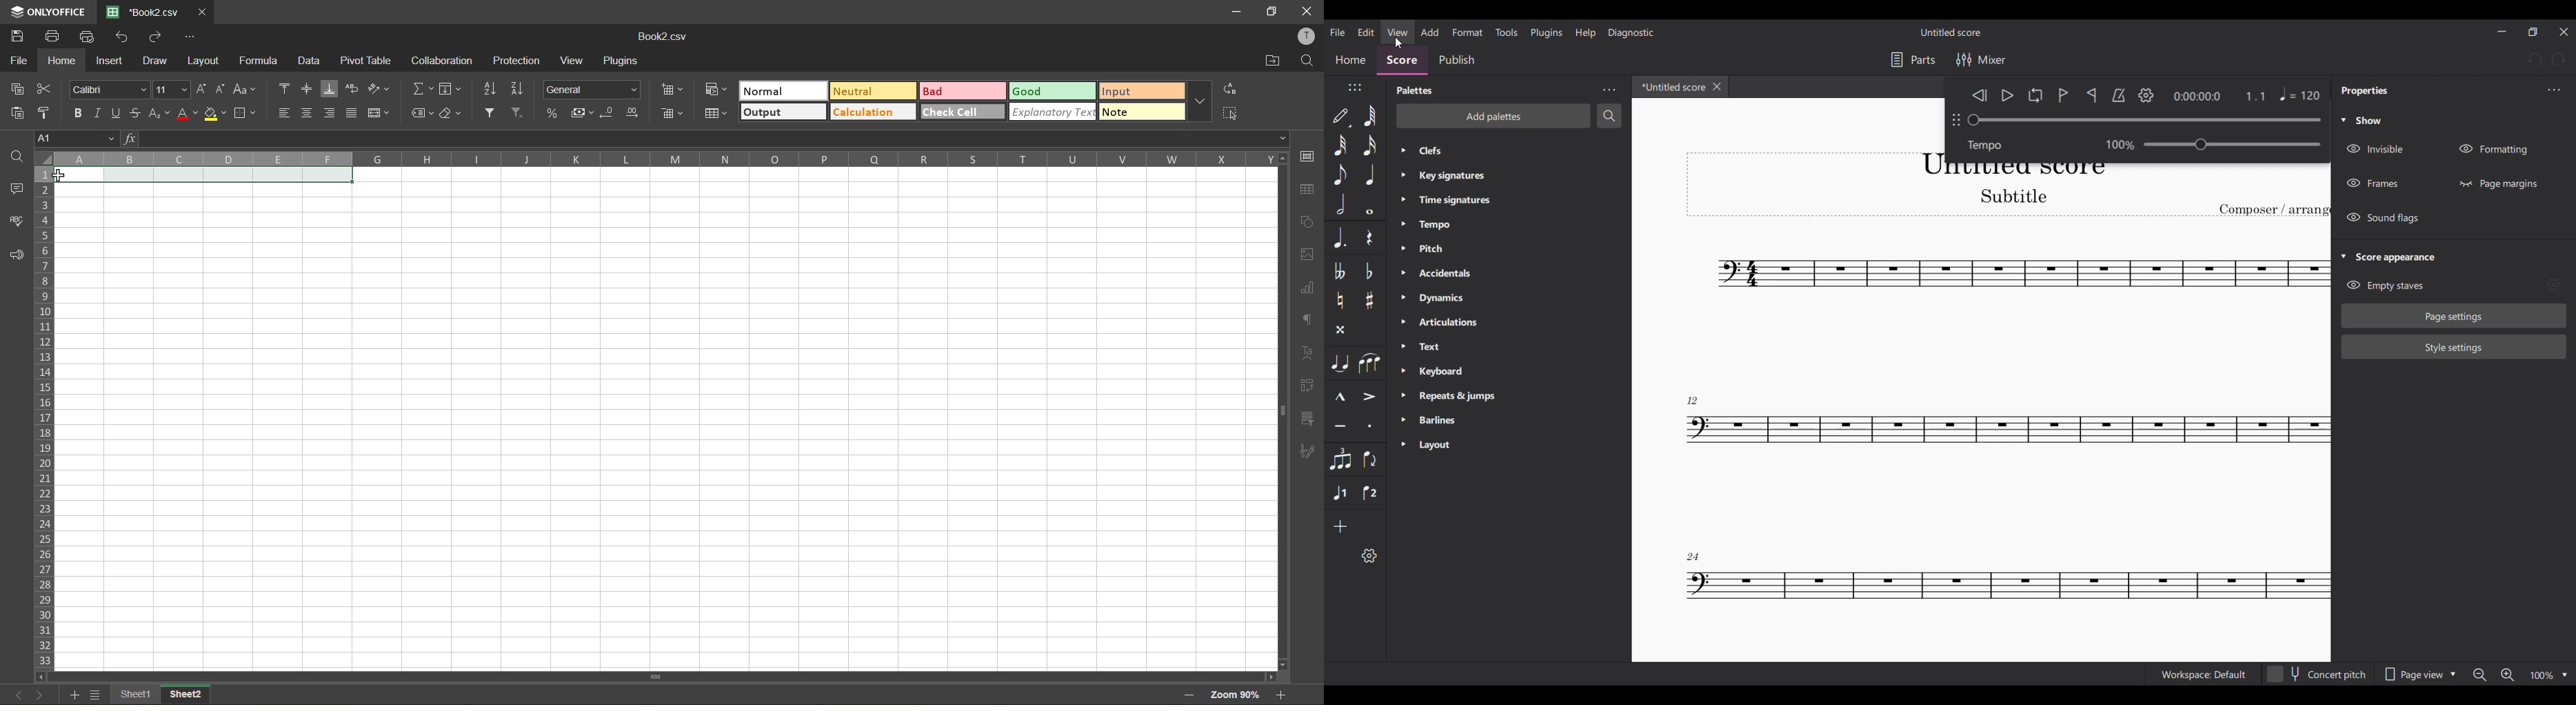  Describe the element at coordinates (874, 112) in the screenshot. I see `calculation` at that location.